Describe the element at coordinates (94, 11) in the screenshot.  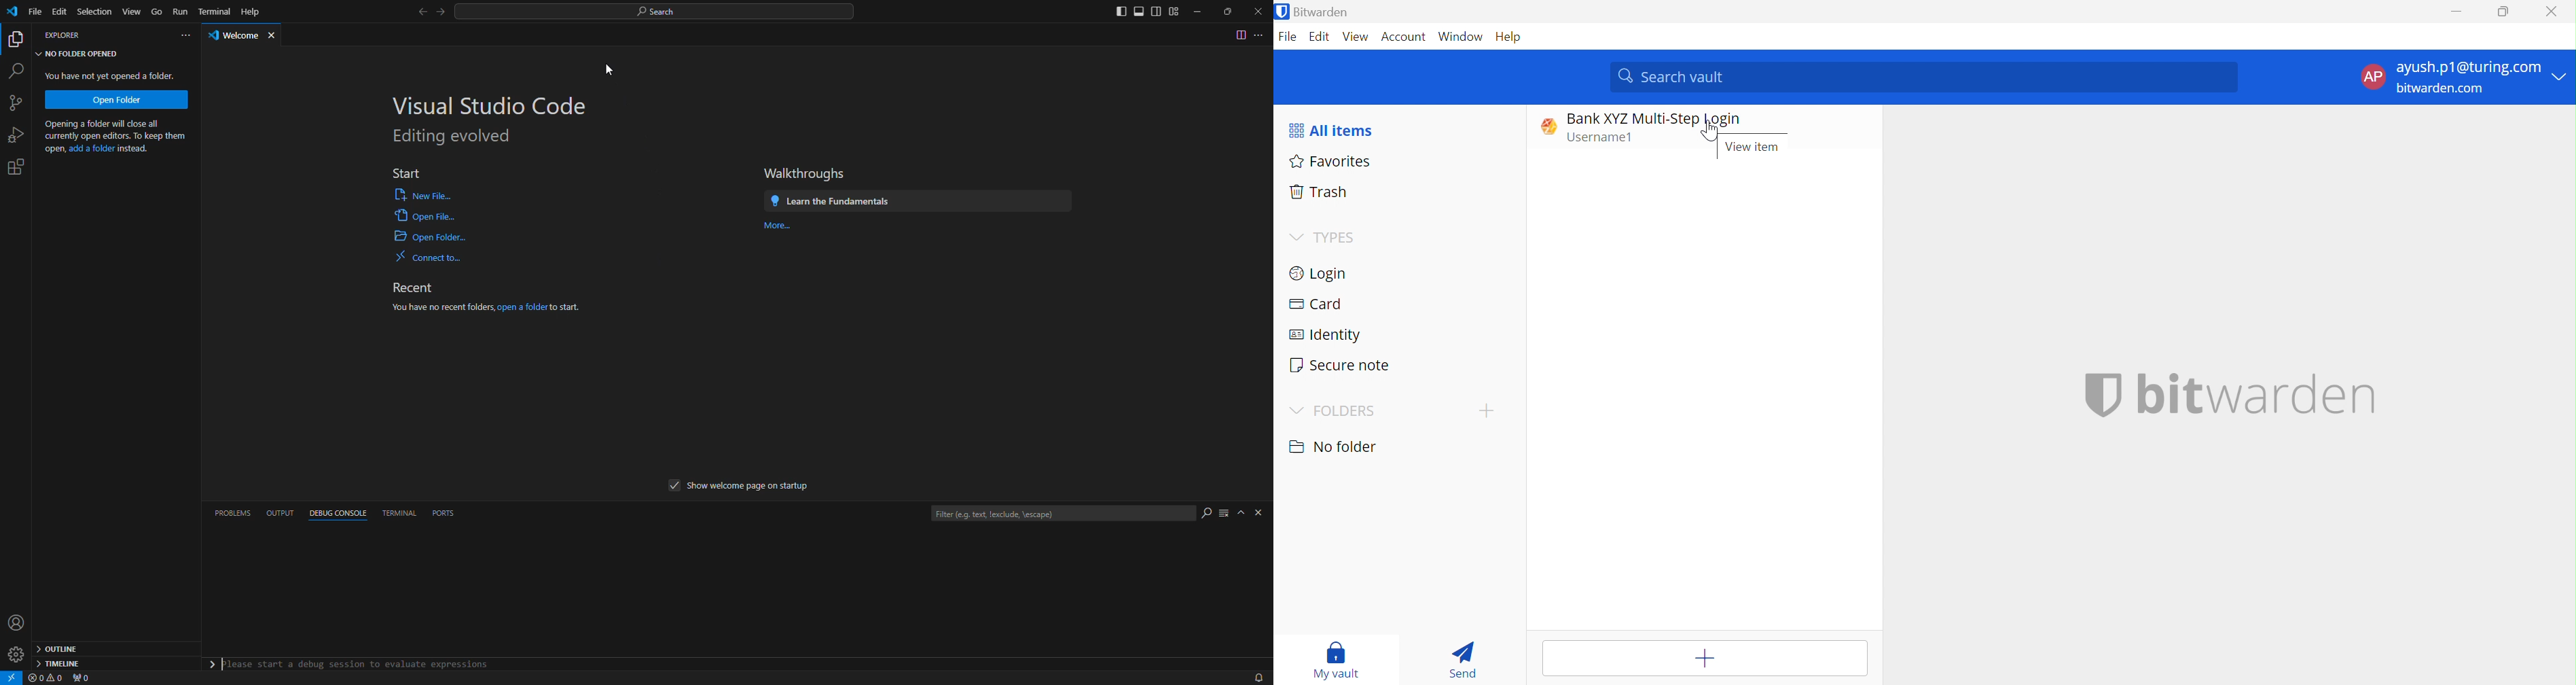
I see `Selection` at that location.